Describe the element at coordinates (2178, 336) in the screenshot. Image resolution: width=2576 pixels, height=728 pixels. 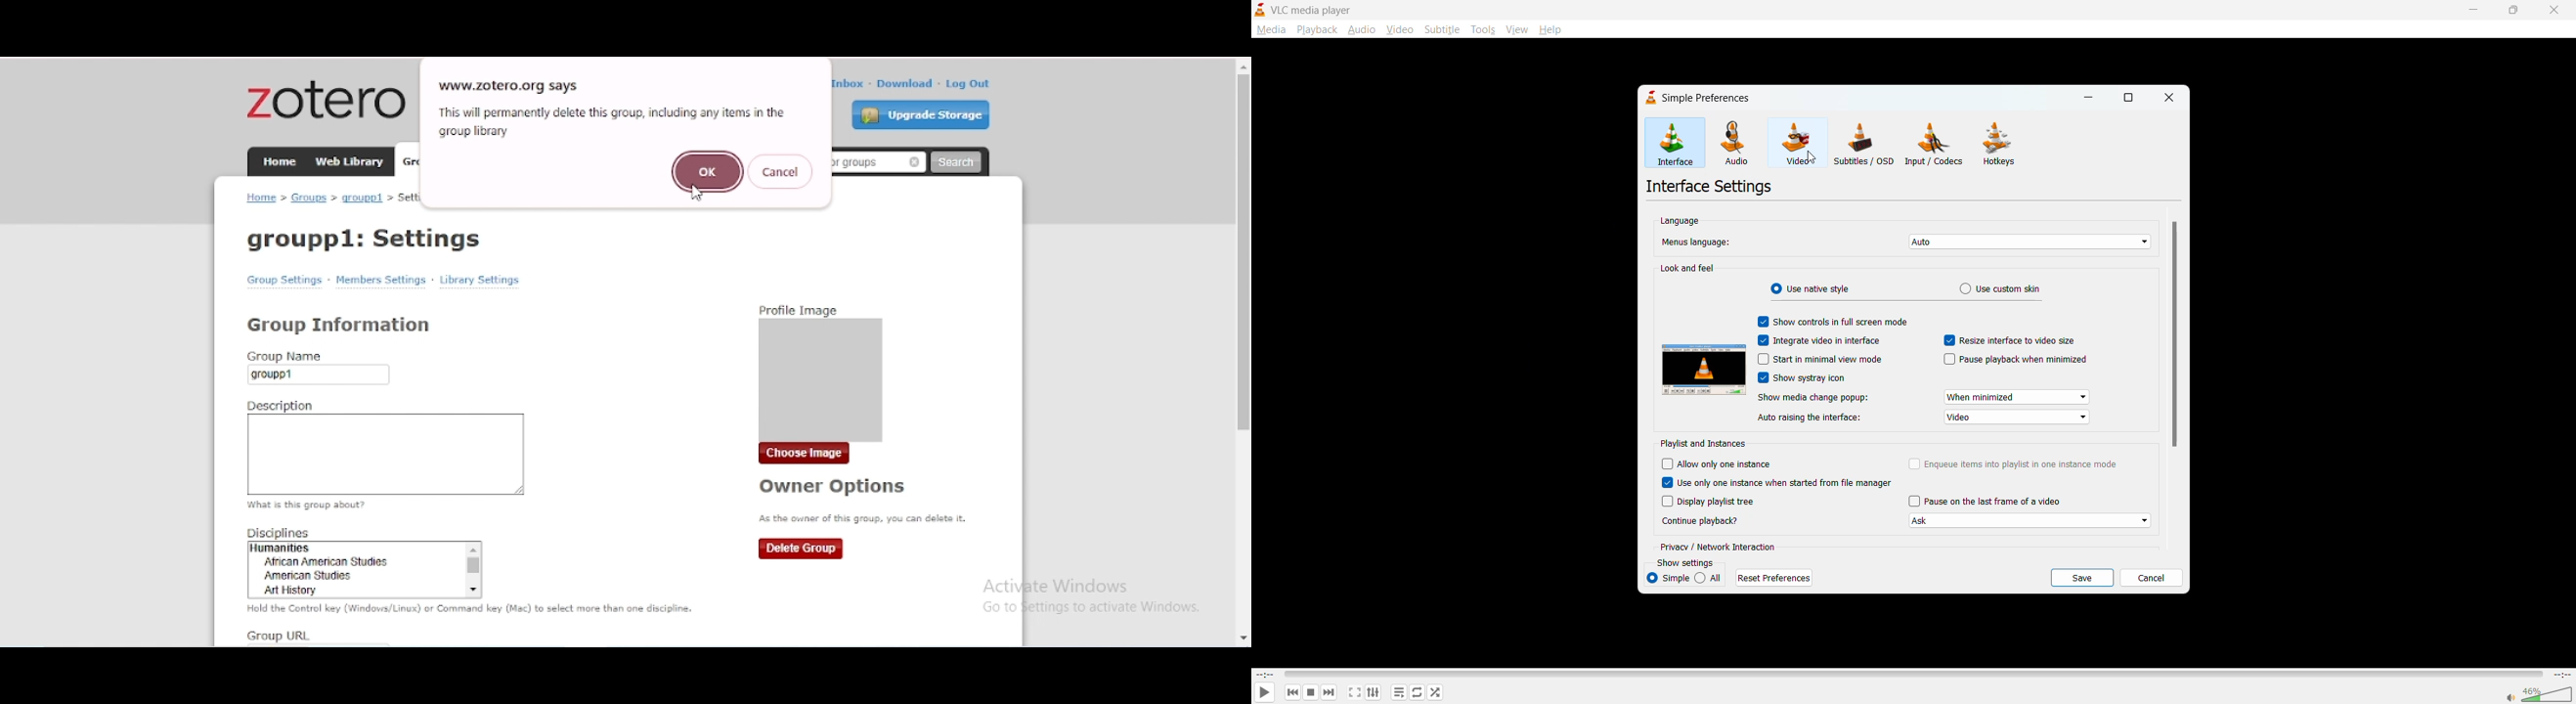
I see `vertical scroll bar` at that location.